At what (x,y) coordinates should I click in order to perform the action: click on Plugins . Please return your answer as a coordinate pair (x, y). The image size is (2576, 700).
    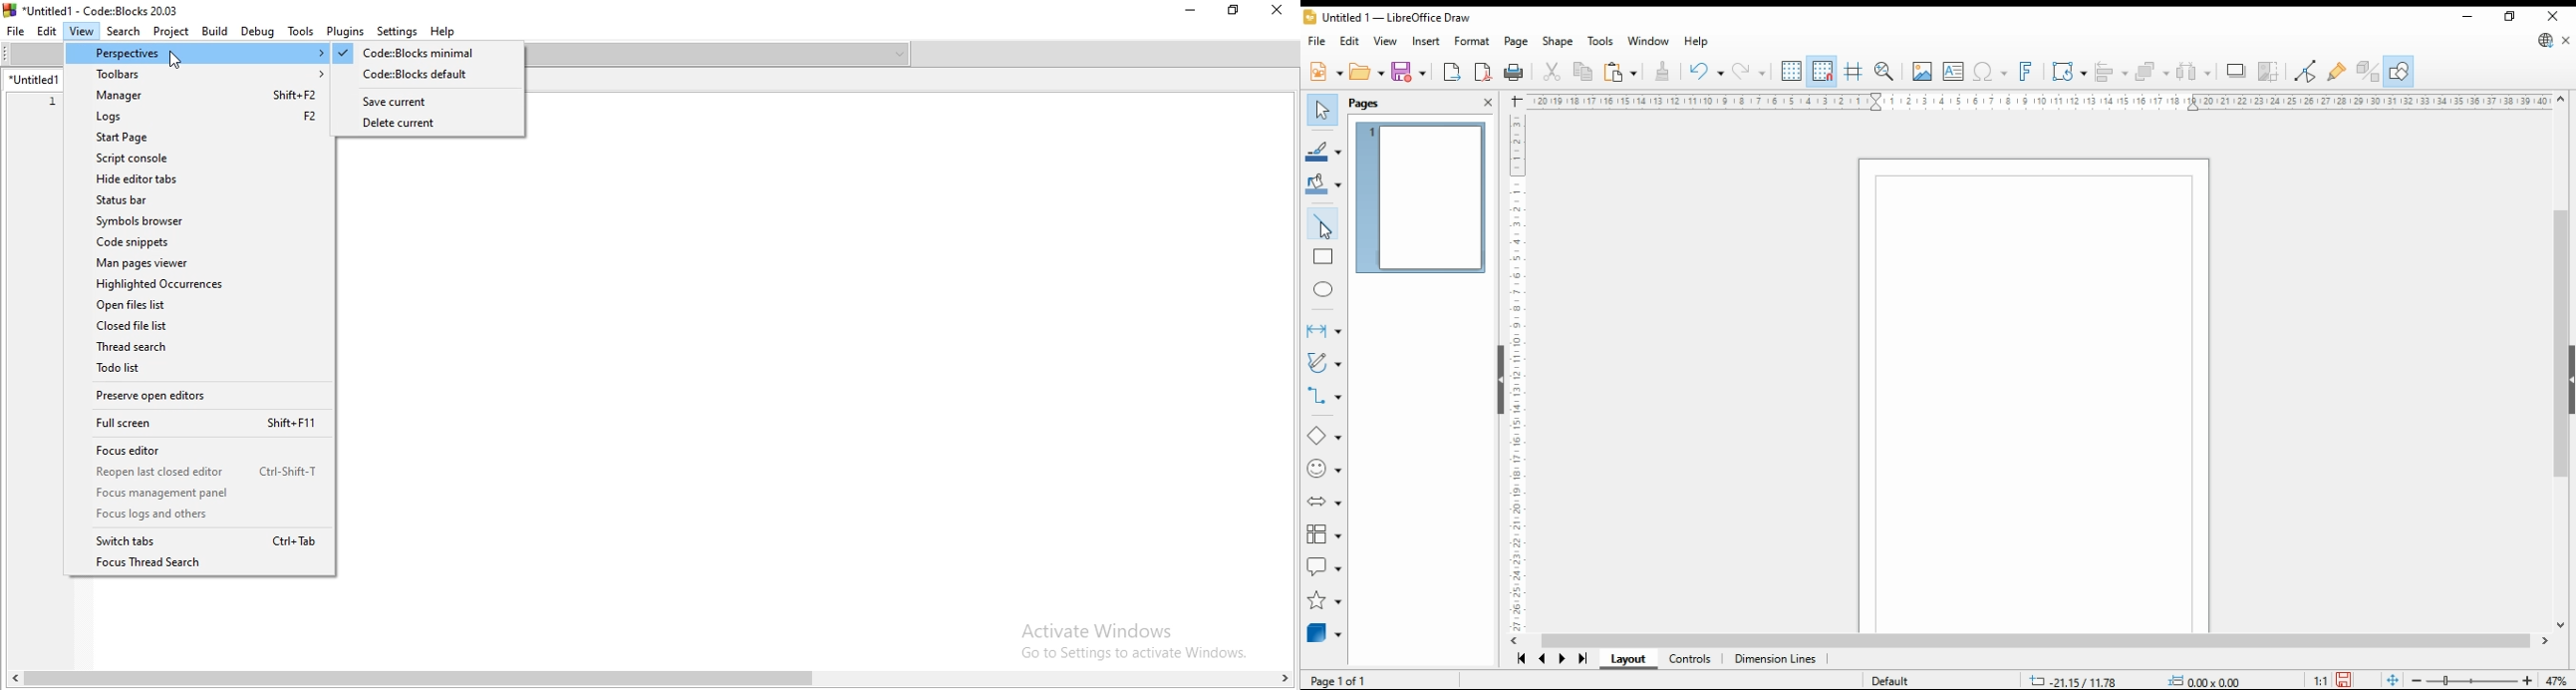
    Looking at the image, I should click on (345, 29).